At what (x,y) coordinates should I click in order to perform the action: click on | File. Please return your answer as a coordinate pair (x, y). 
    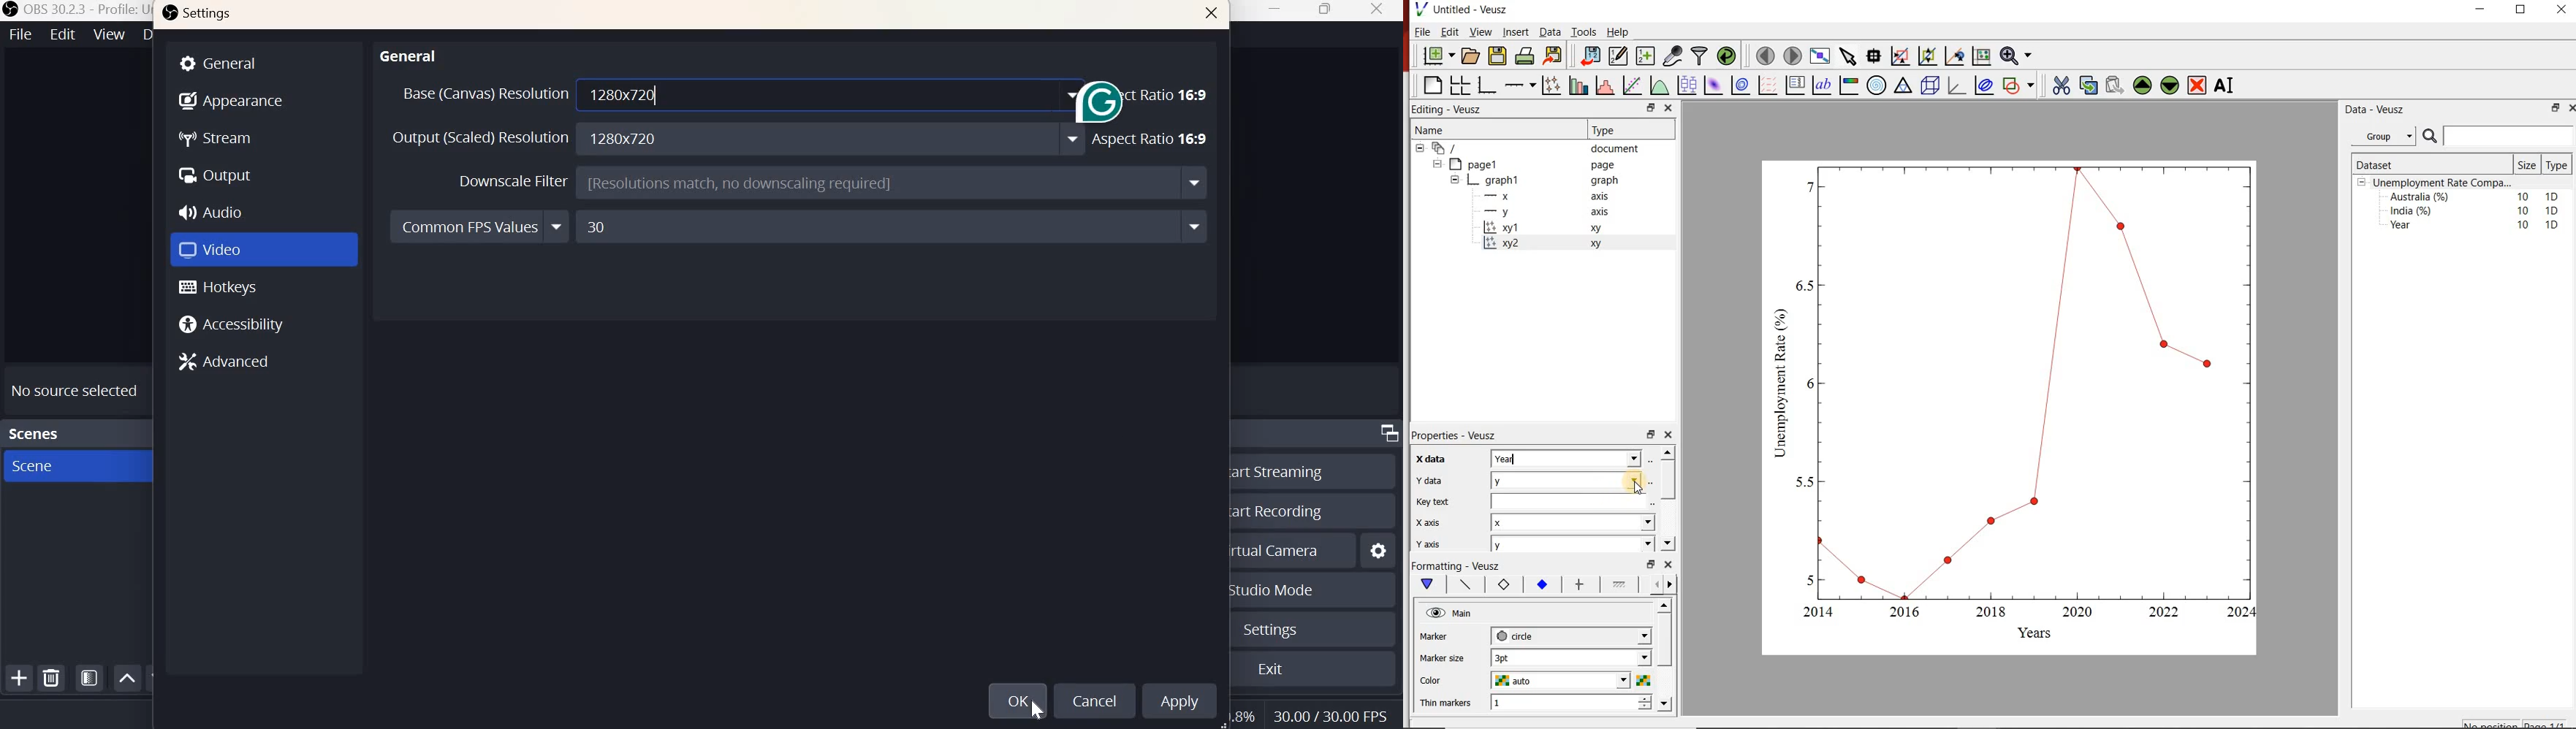
    Looking at the image, I should click on (1419, 31).